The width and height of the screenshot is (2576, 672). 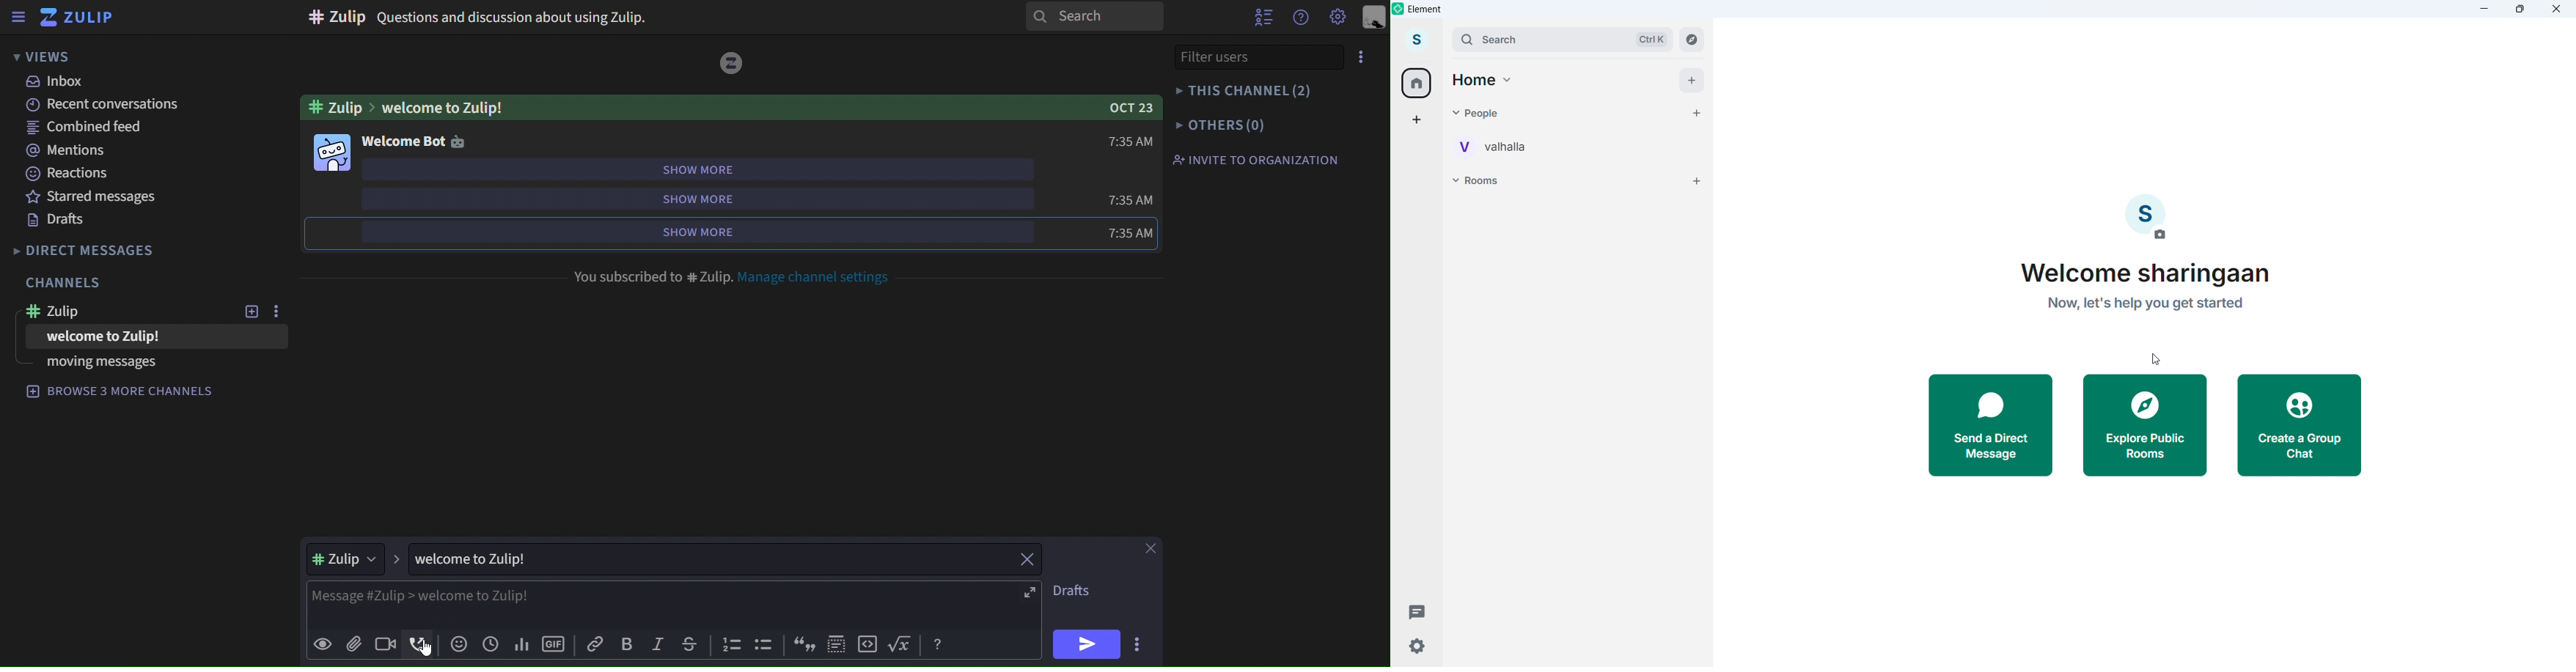 What do you see at coordinates (480, 559) in the screenshot?
I see `welcome to zulip` at bounding box center [480, 559].